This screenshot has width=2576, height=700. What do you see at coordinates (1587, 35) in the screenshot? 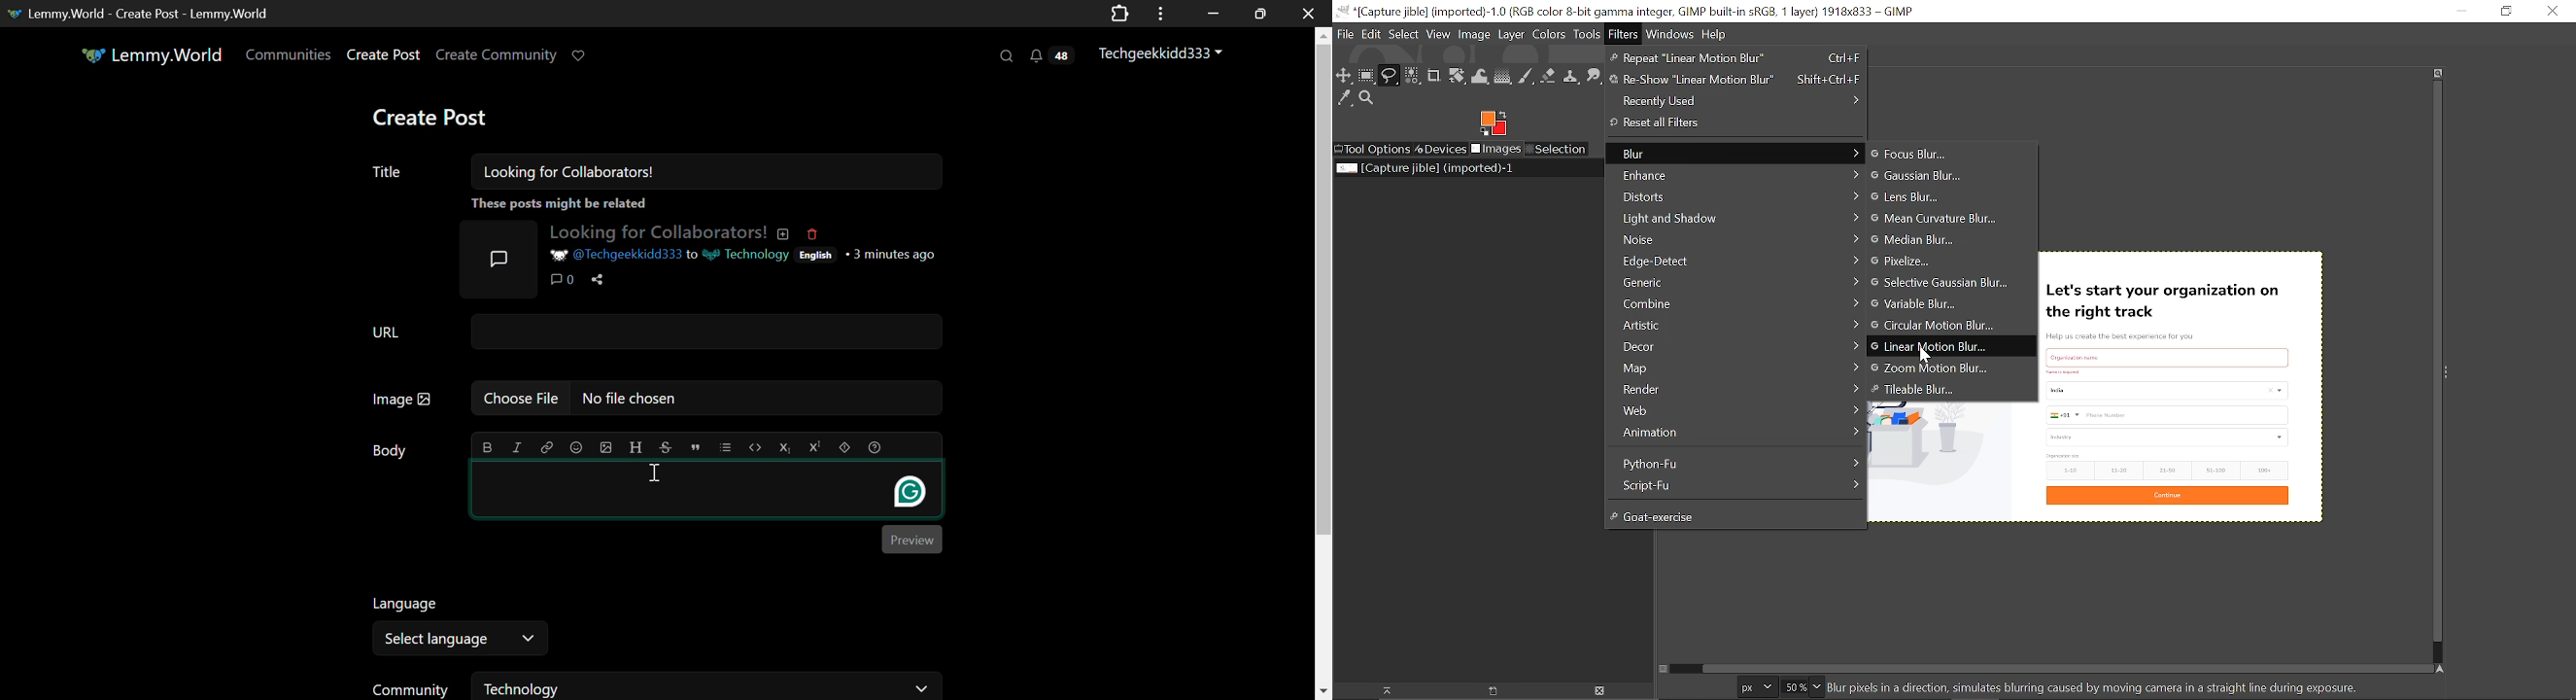
I see `Tools` at bounding box center [1587, 35].